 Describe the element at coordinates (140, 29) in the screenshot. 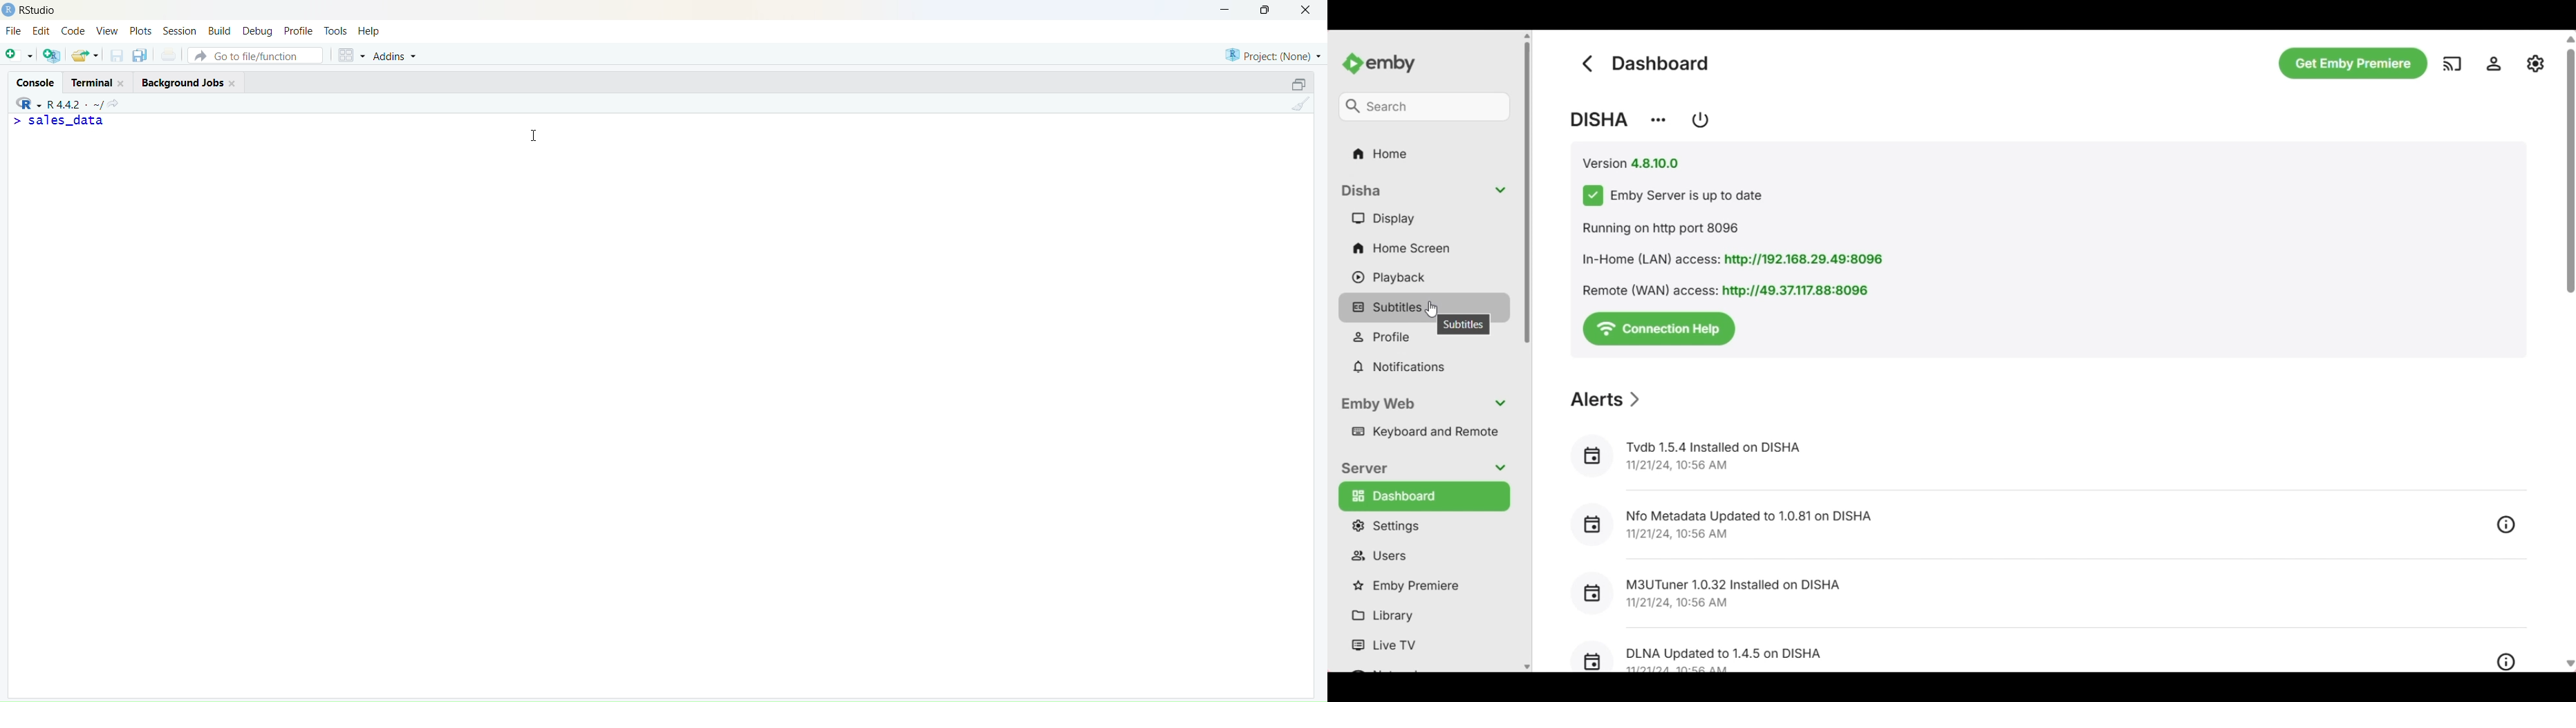

I see `Plots` at that location.